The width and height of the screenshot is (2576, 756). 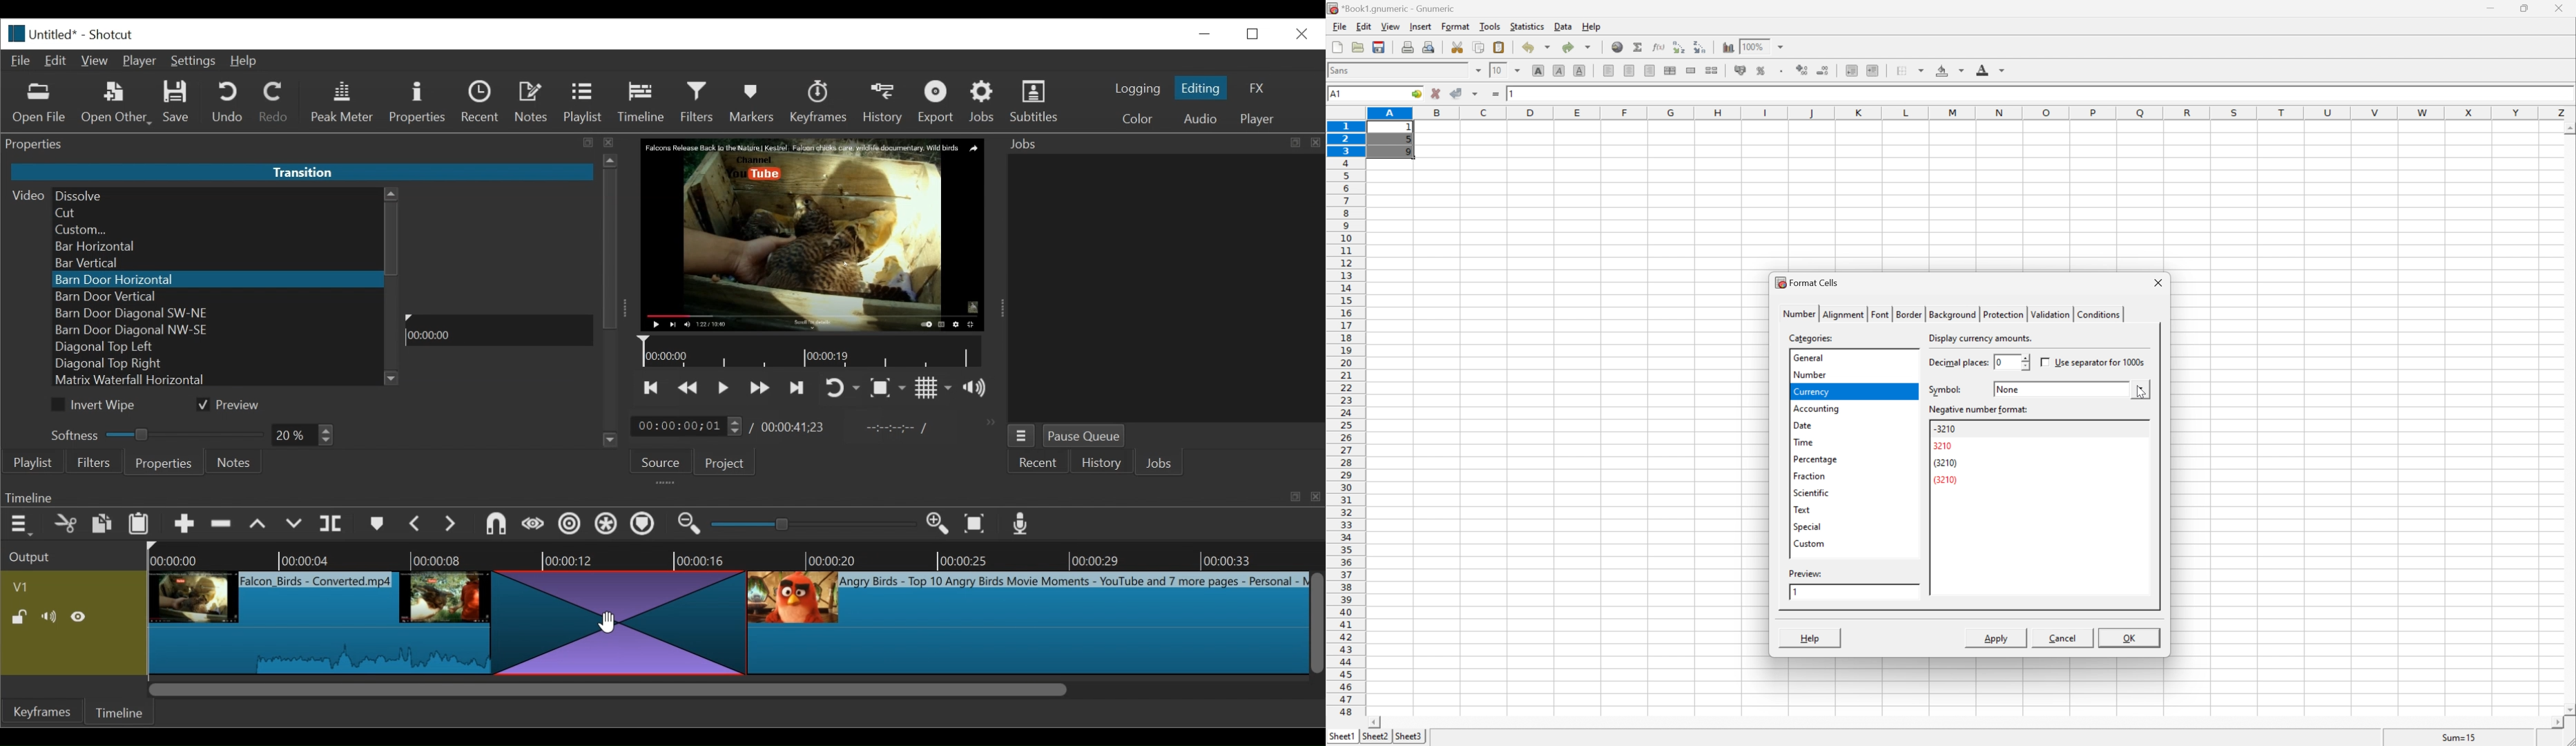 I want to click on Jobs Panel, so click(x=1163, y=144).